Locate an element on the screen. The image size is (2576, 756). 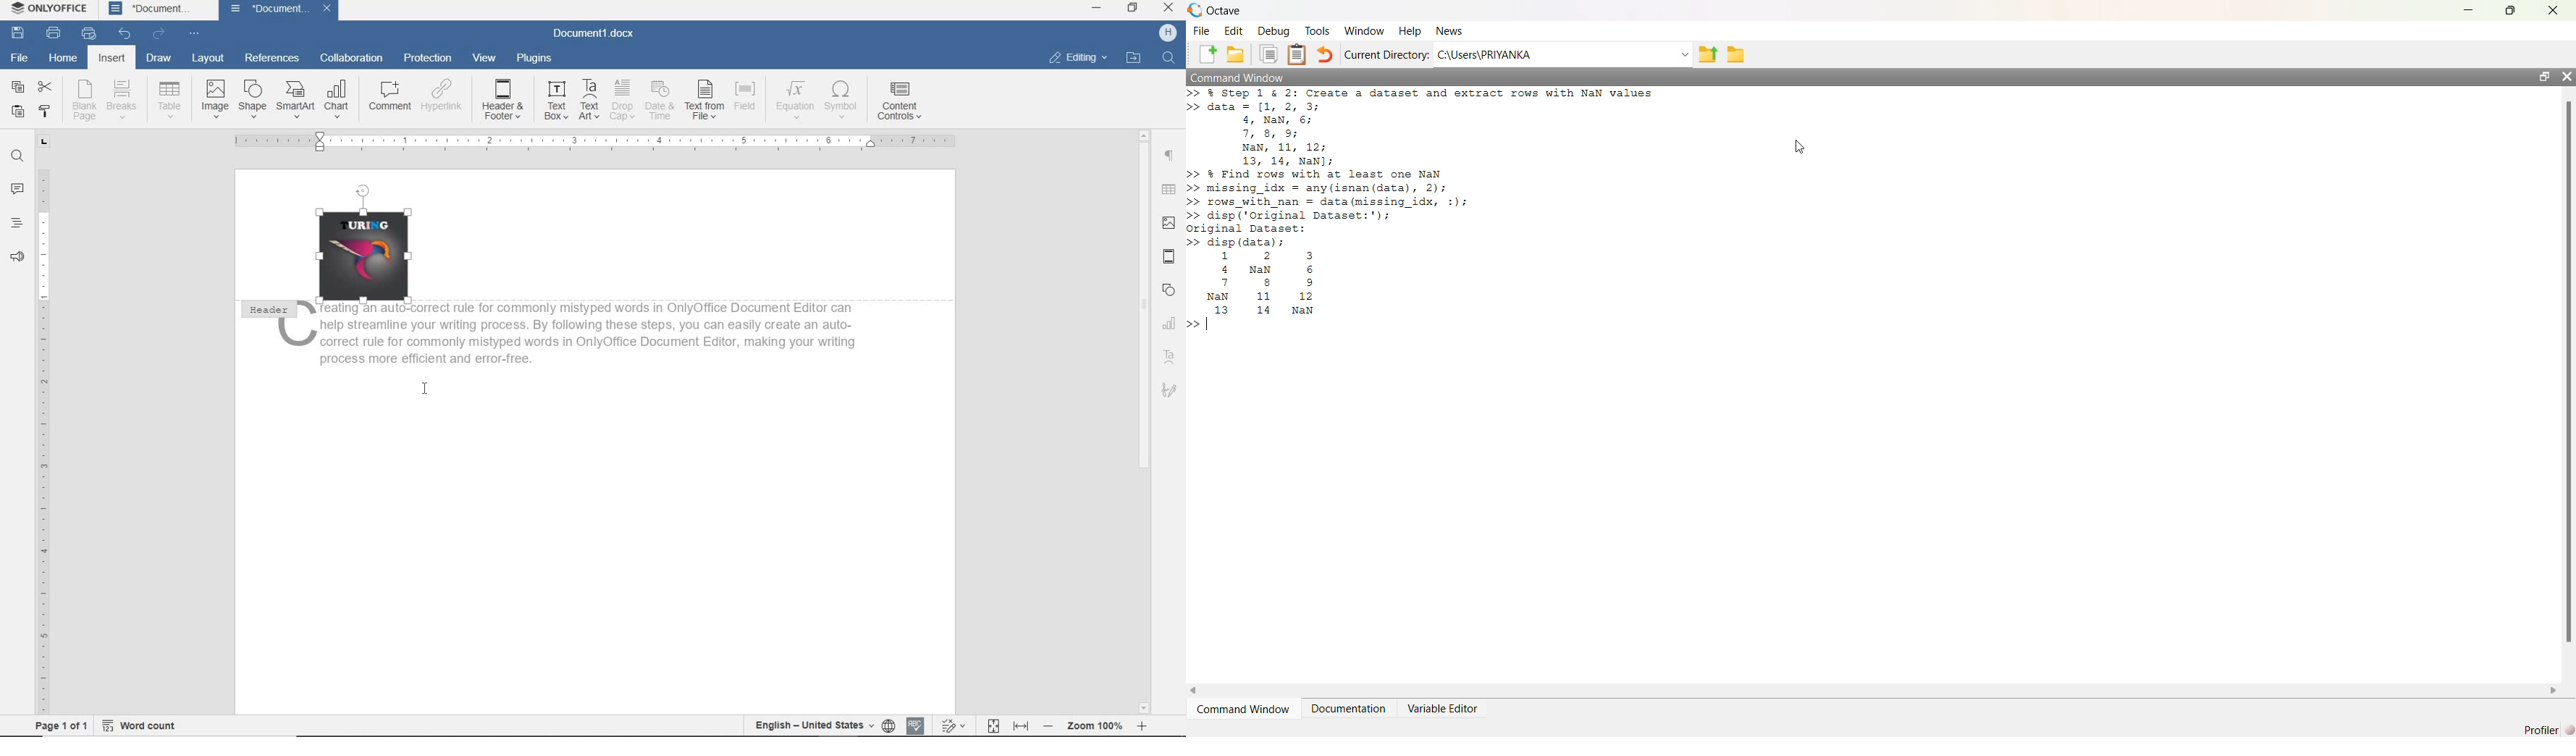
PRINT is located at coordinates (54, 31).